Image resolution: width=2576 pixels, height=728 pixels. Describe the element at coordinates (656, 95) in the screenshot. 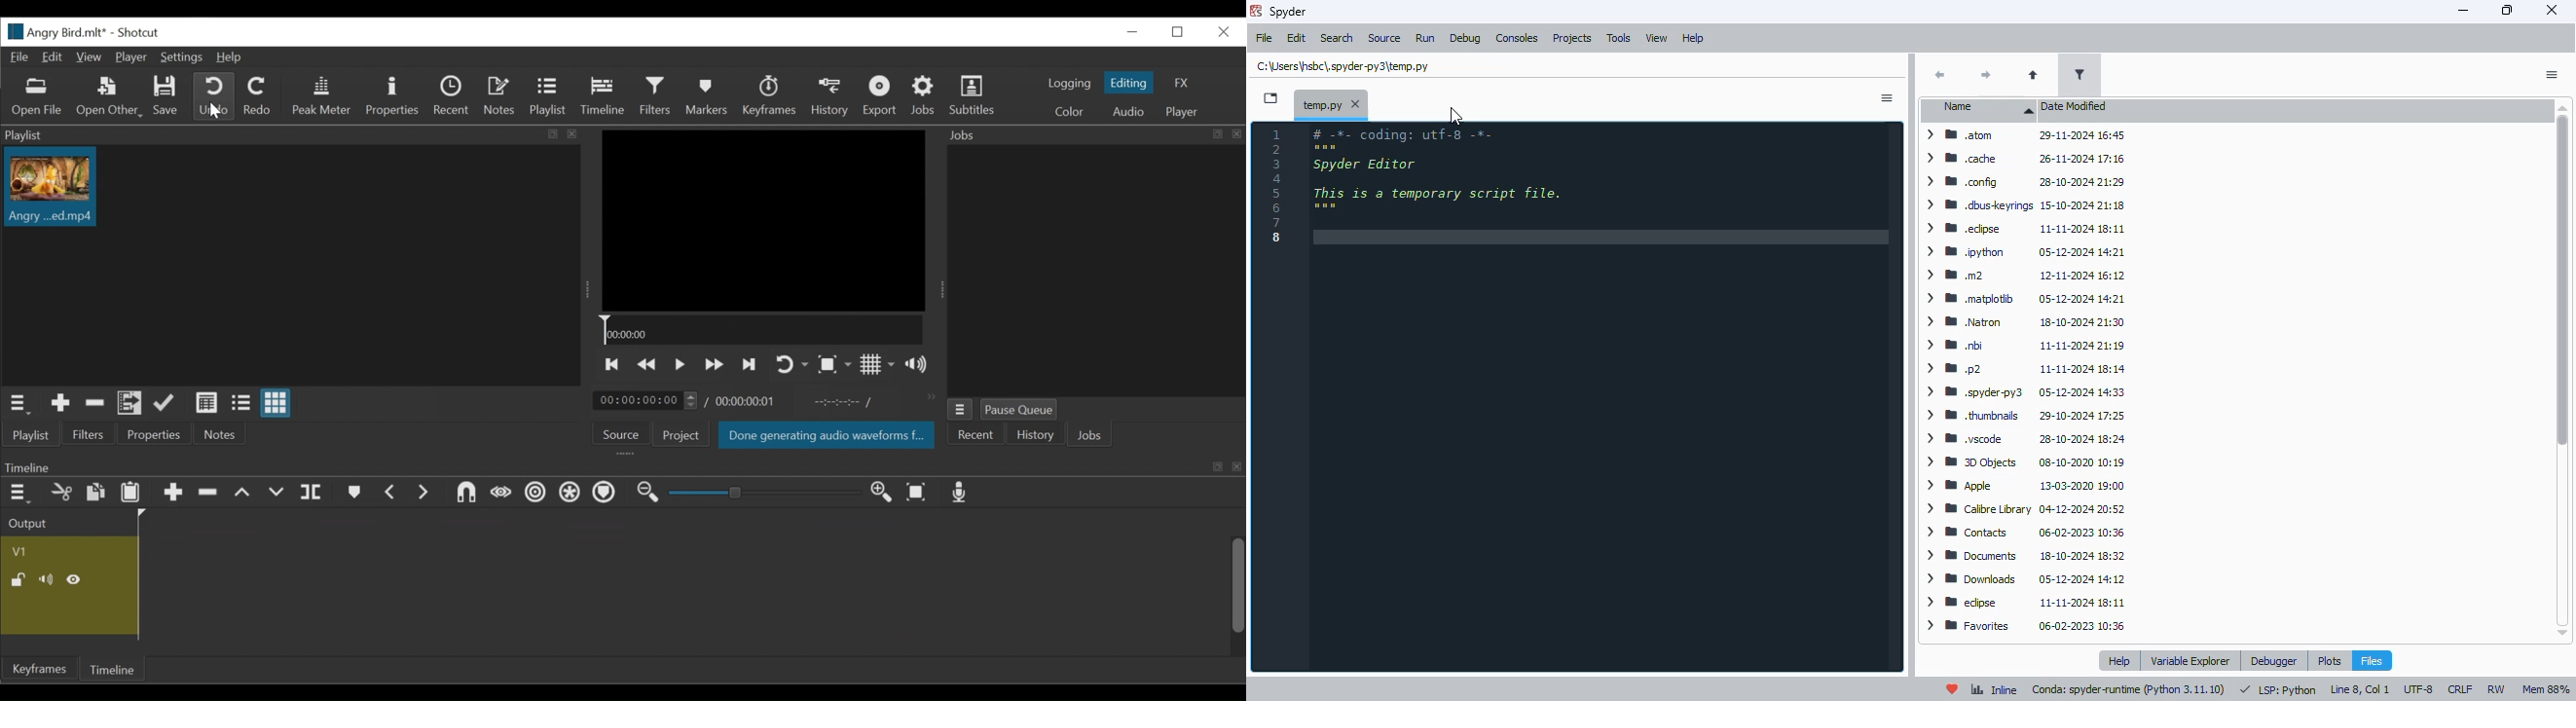

I see `Filters` at that location.